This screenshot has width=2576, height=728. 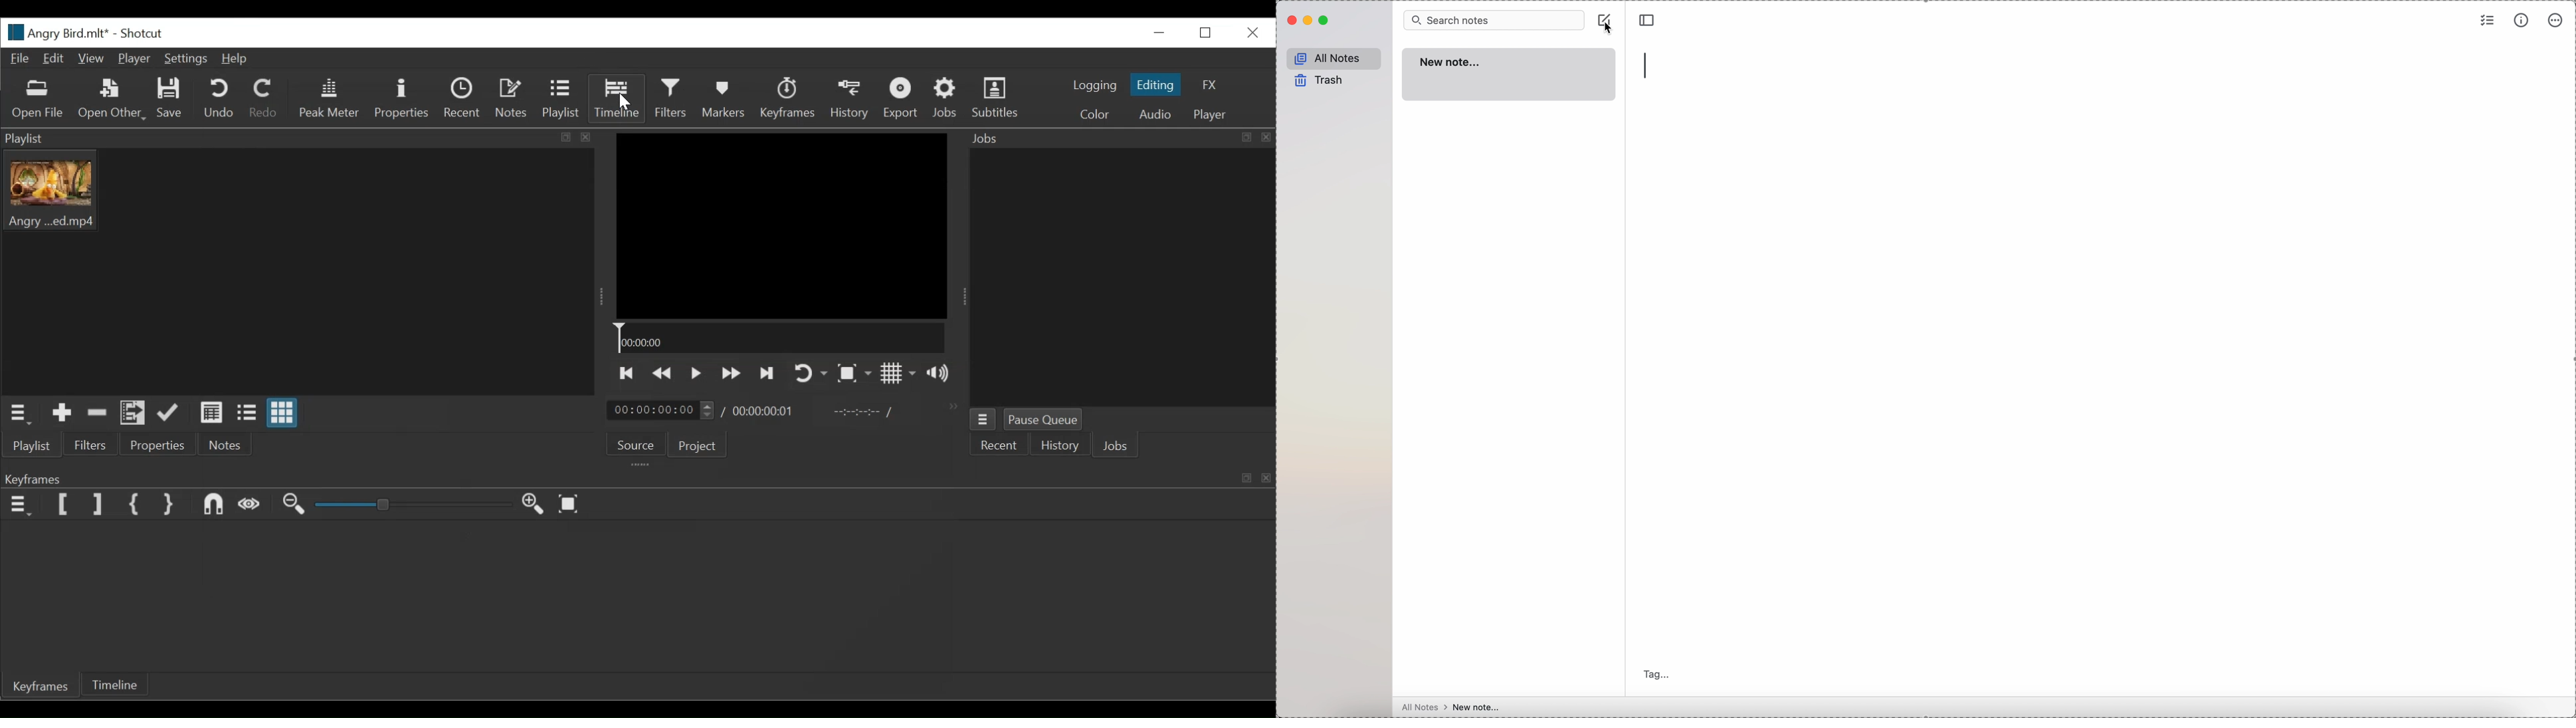 What do you see at coordinates (1211, 116) in the screenshot?
I see `Player` at bounding box center [1211, 116].